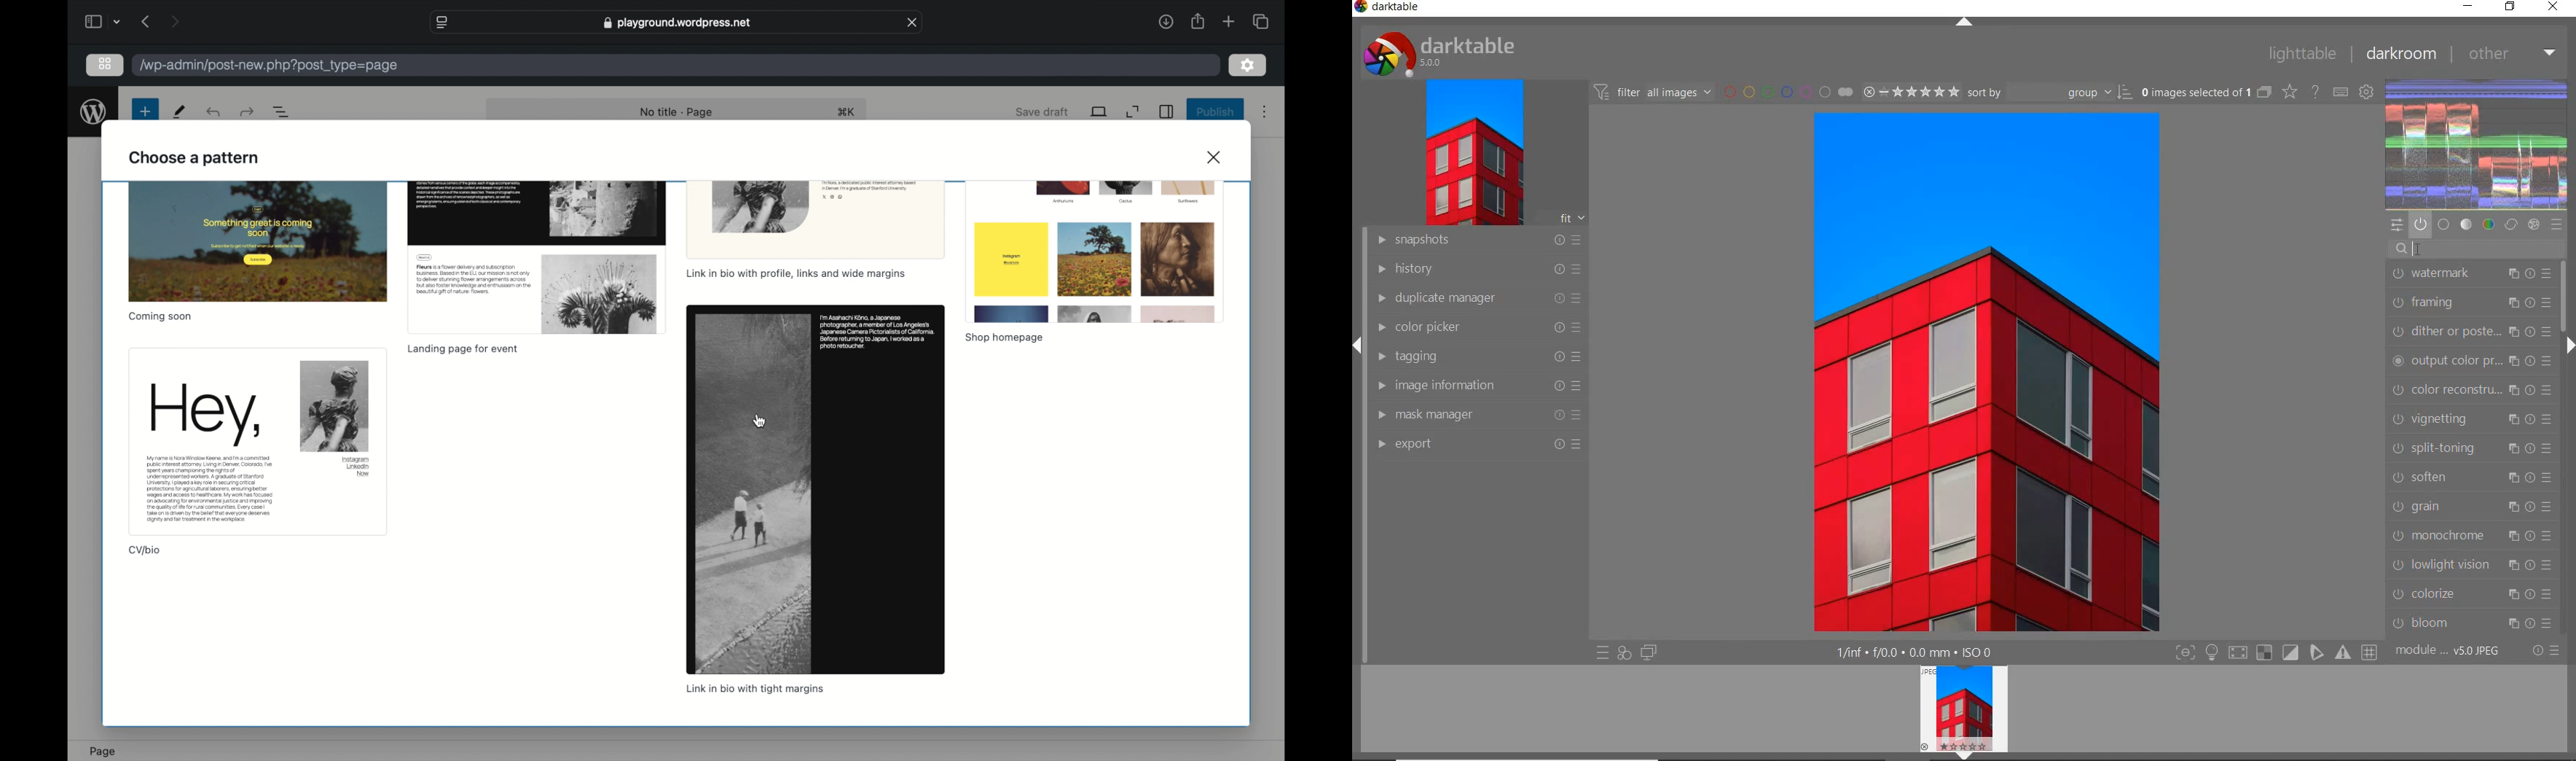 The image size is (2576, 784). I want to click on correct, so click(2511, 225).